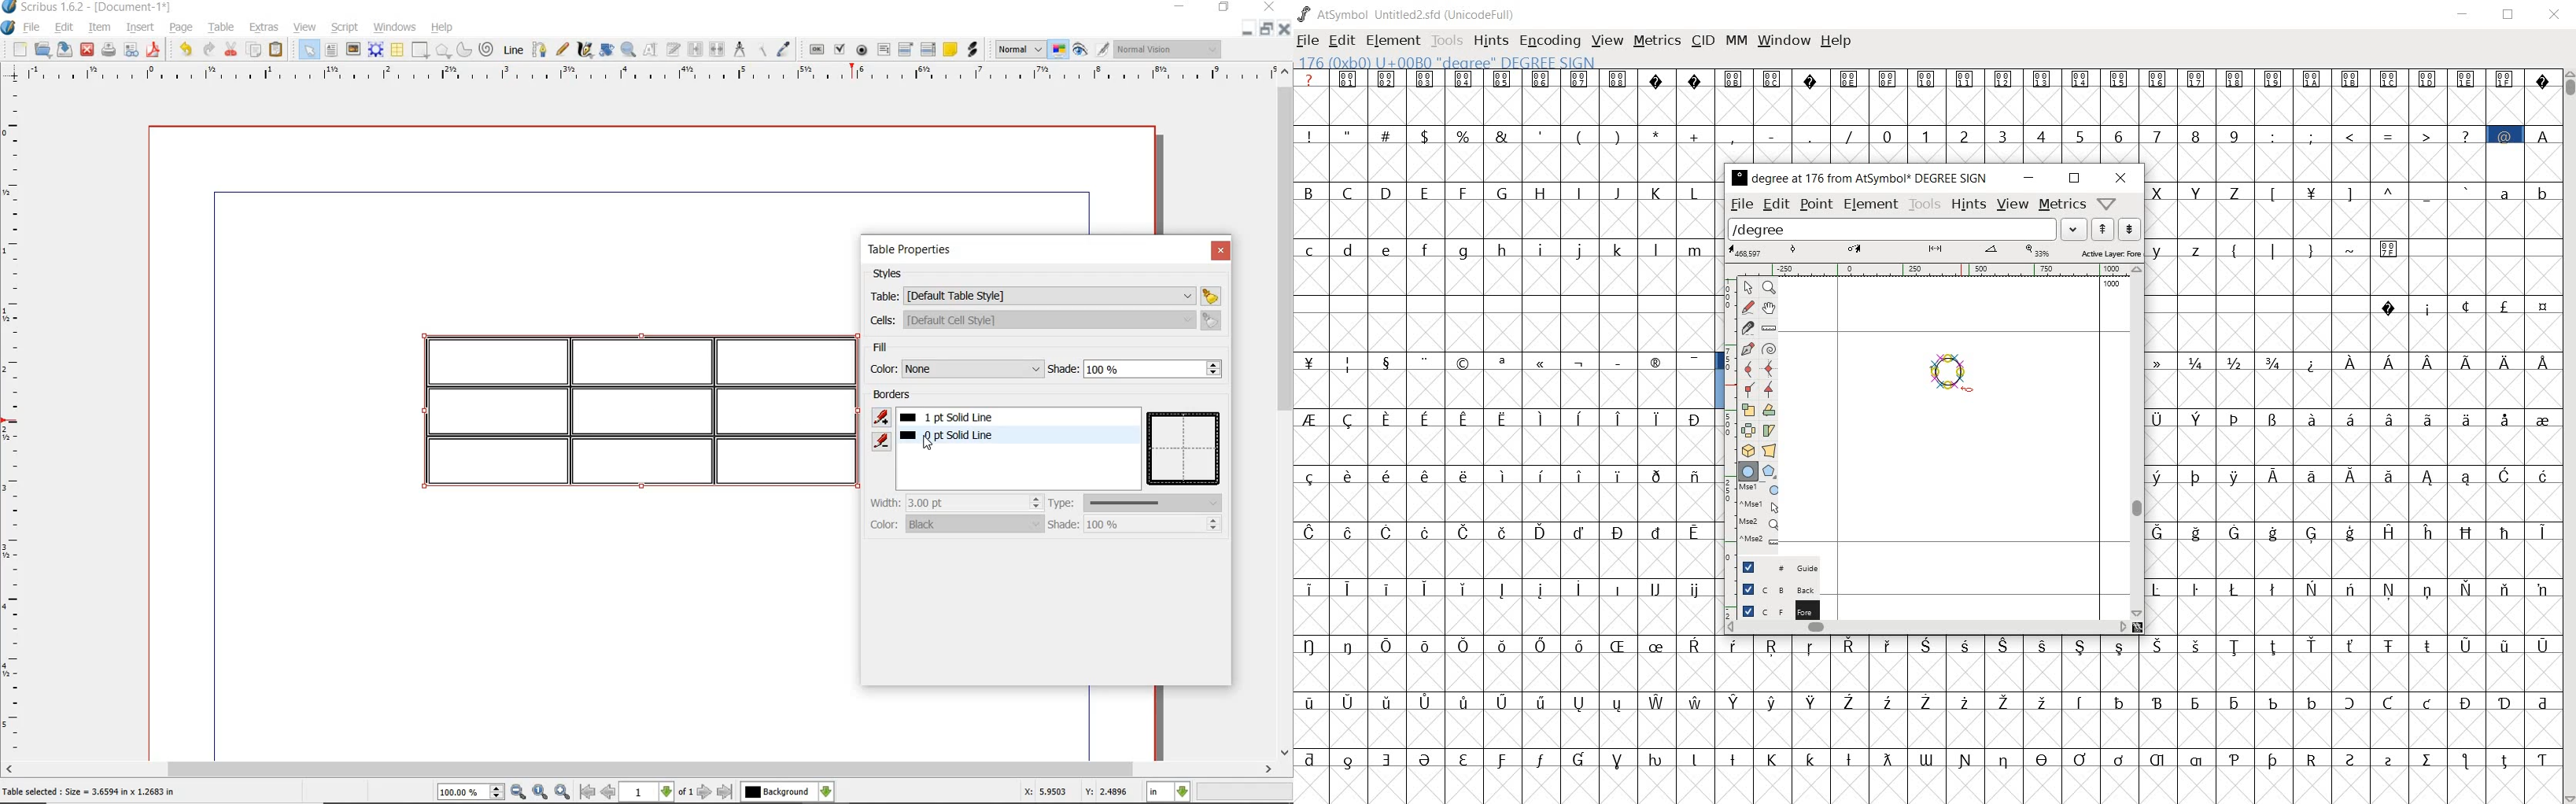 Image resolution: width=2576 pixels, height=812 pixels. Describe the element at coordinates (1043, 320) in the screenshot. I see `cells` at that location.